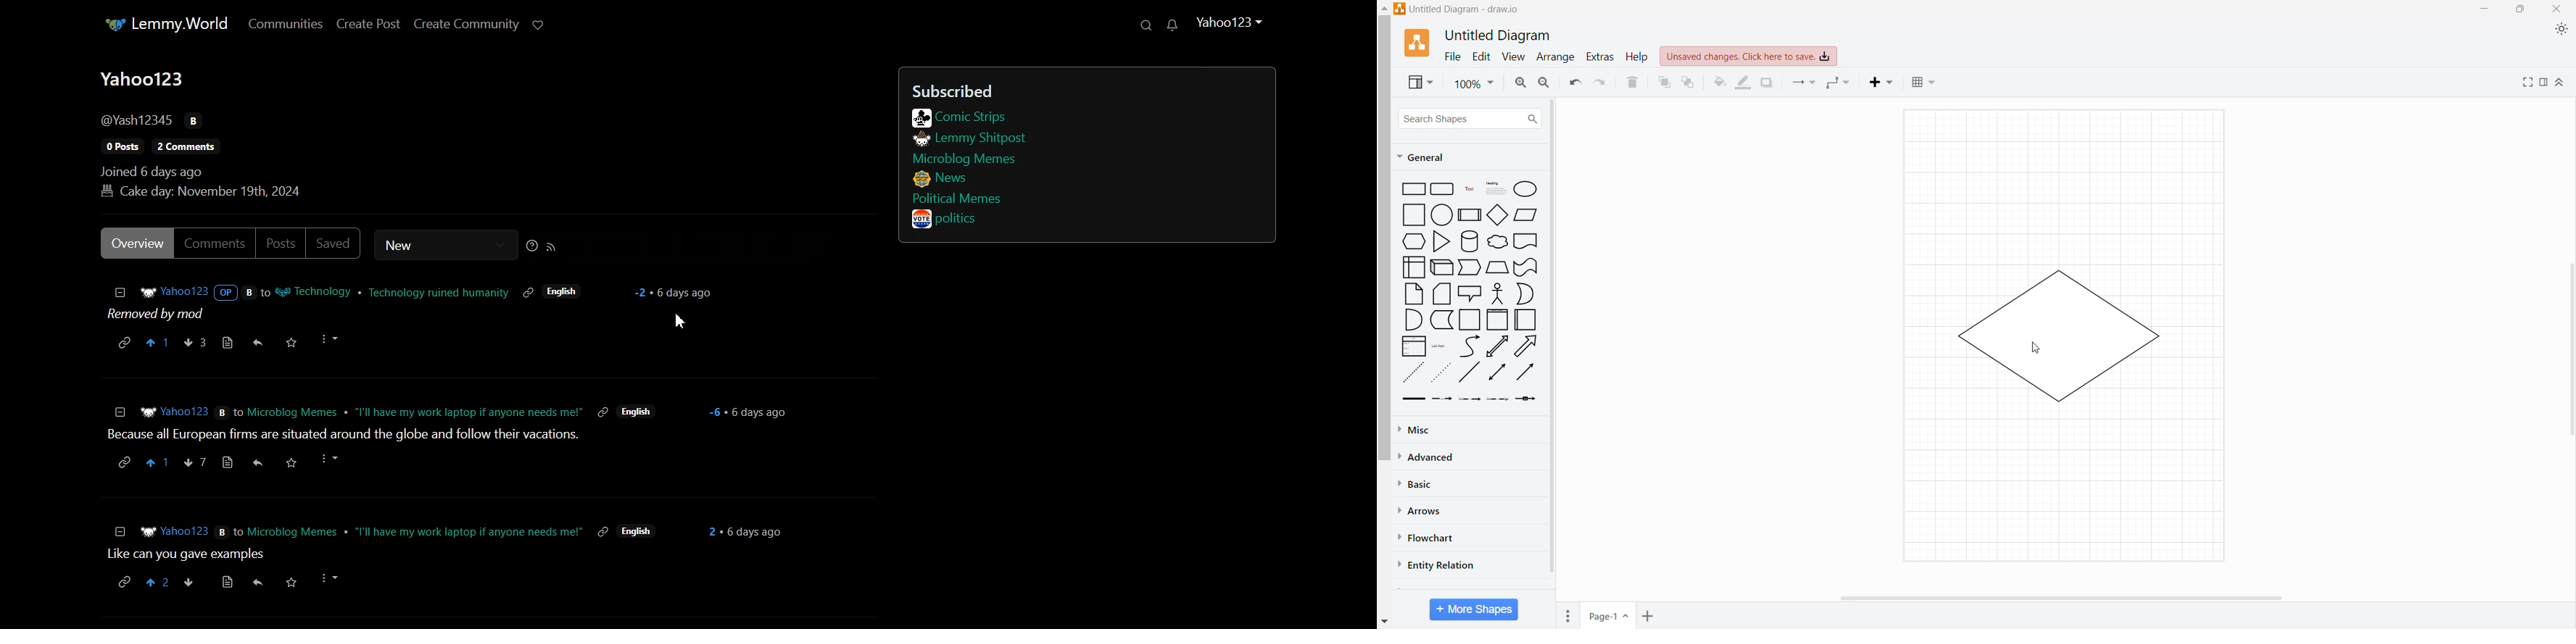 This screenshot has height=644, width=2576. Describe the element at coordinates (1419, 42) in the screenshot. I see `Application Logo` at that location.